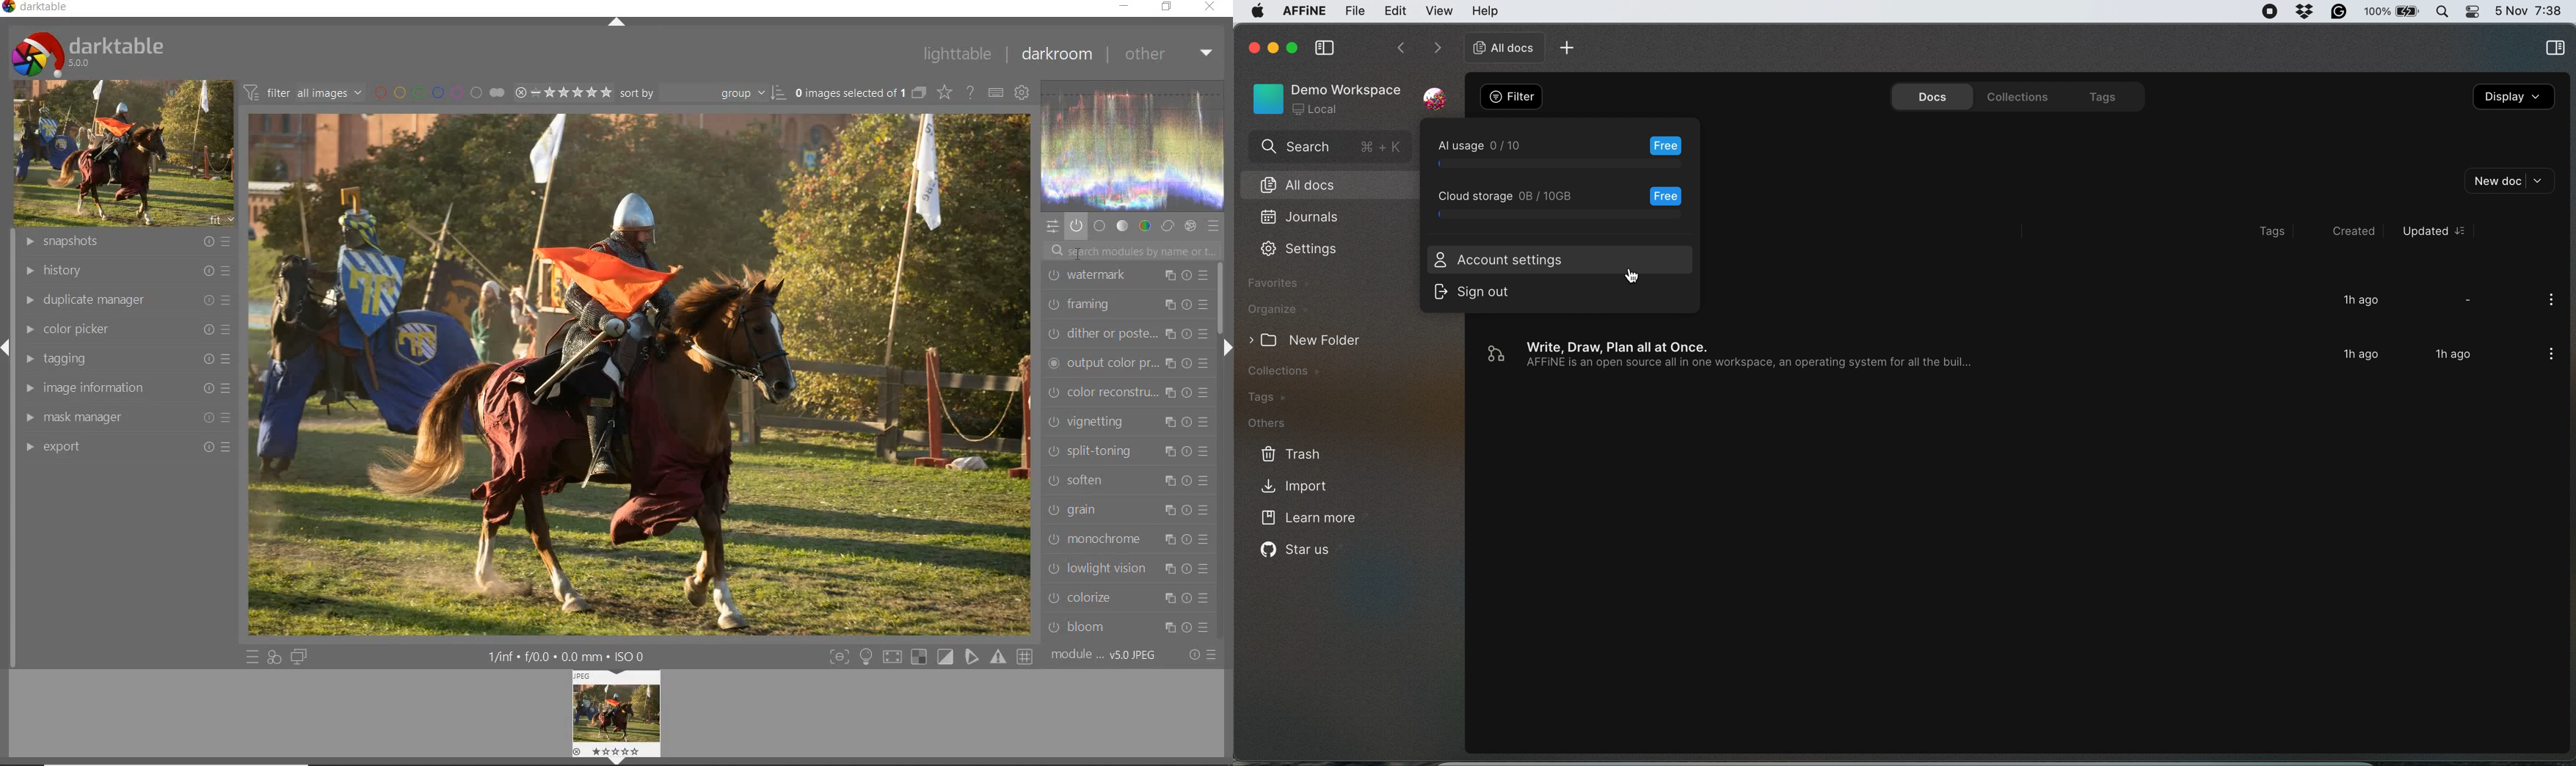 The width and height of the screenshot is (2576, 784). Describe the element at coordinates (1484, 294) in the screenshot. I see `sign out` at that location.